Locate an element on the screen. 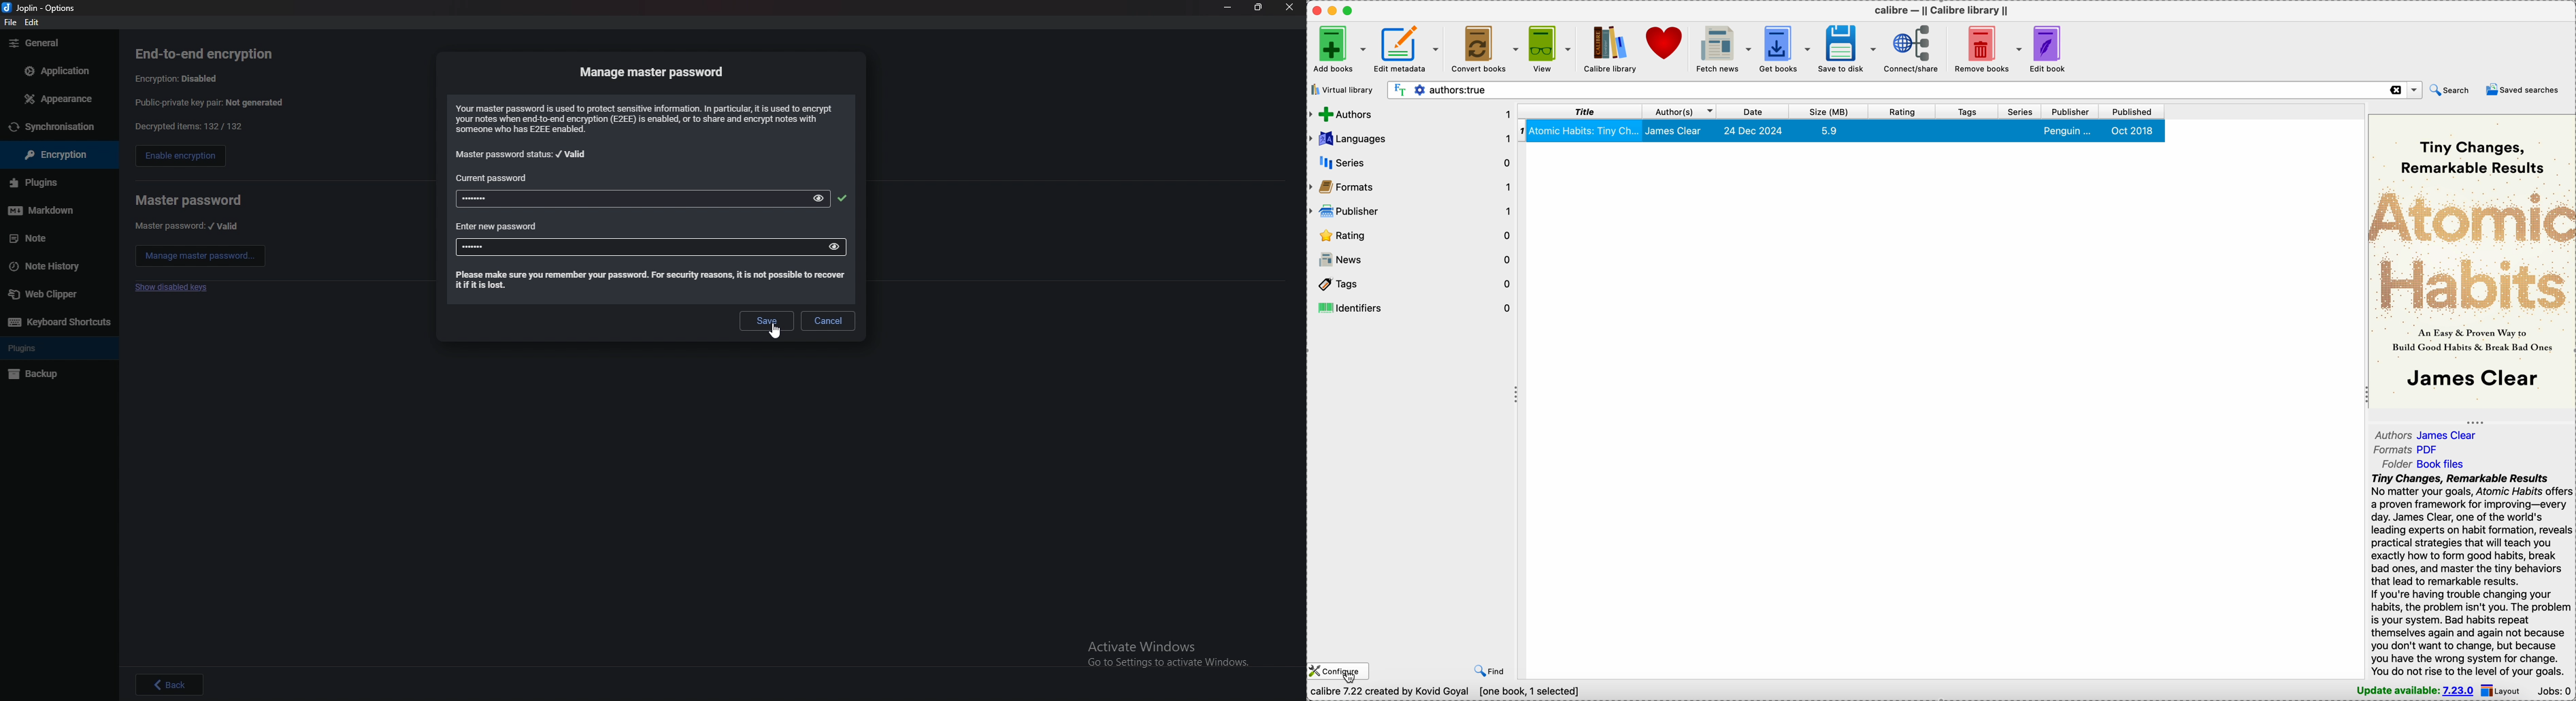 The width and height of the screenshot is (2576, 728). donate is located at coordinates (1665, 43).